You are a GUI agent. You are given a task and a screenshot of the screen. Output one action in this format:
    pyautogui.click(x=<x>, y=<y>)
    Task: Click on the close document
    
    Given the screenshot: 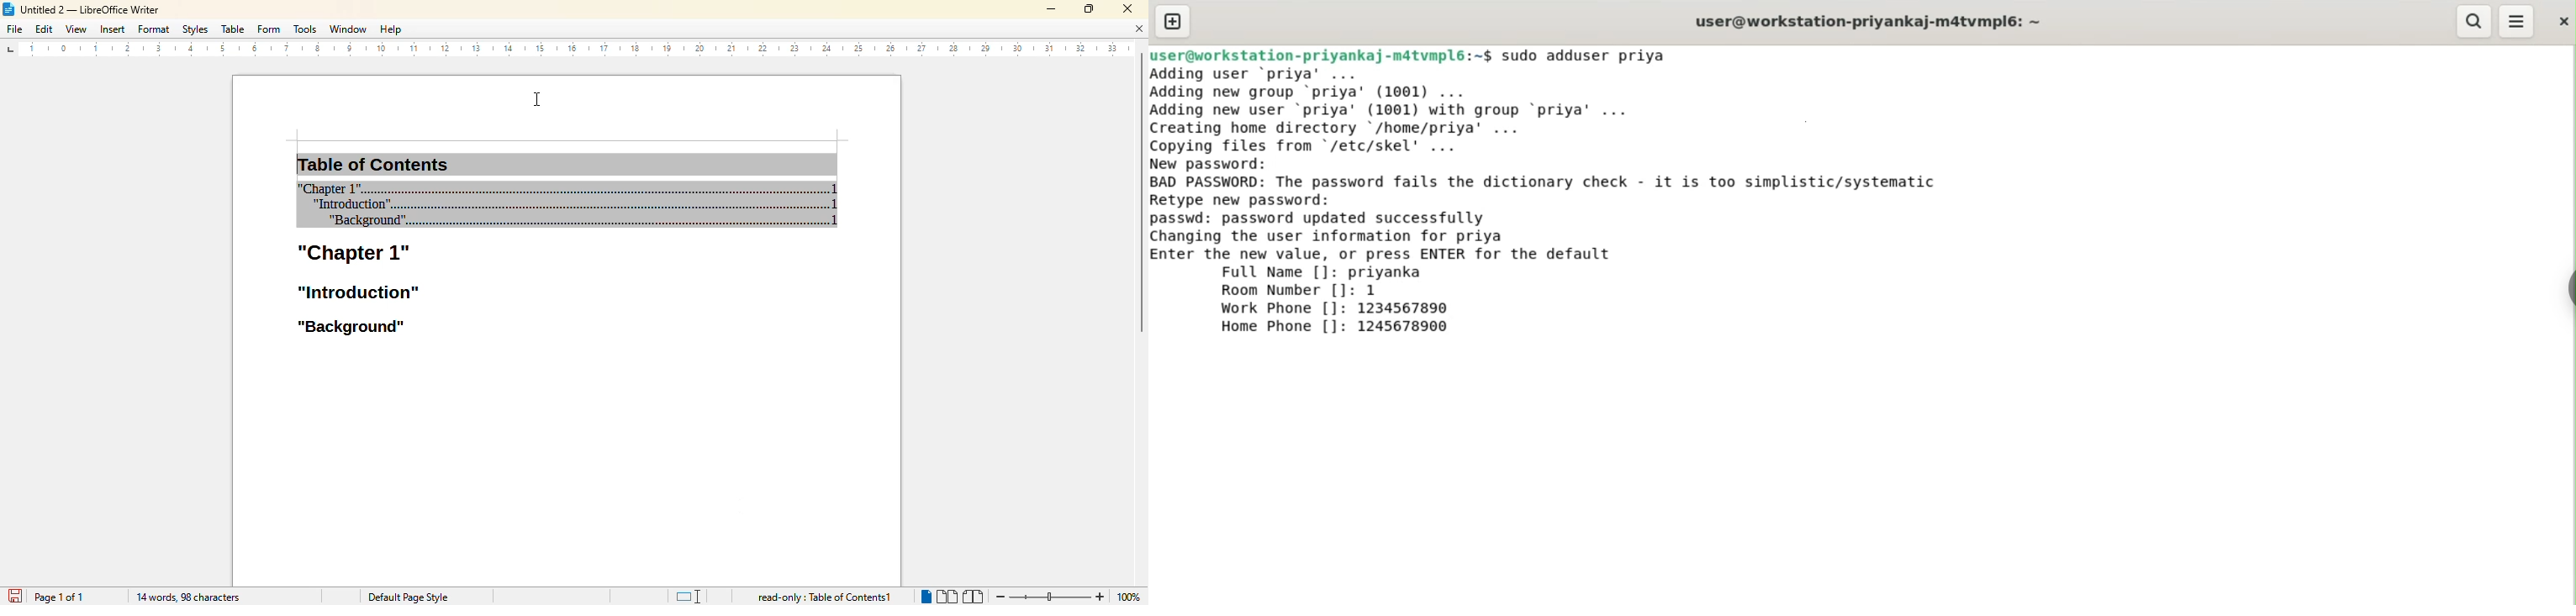 What is the action you would take?
    pyautogui.click(x=1138, y=29)
    